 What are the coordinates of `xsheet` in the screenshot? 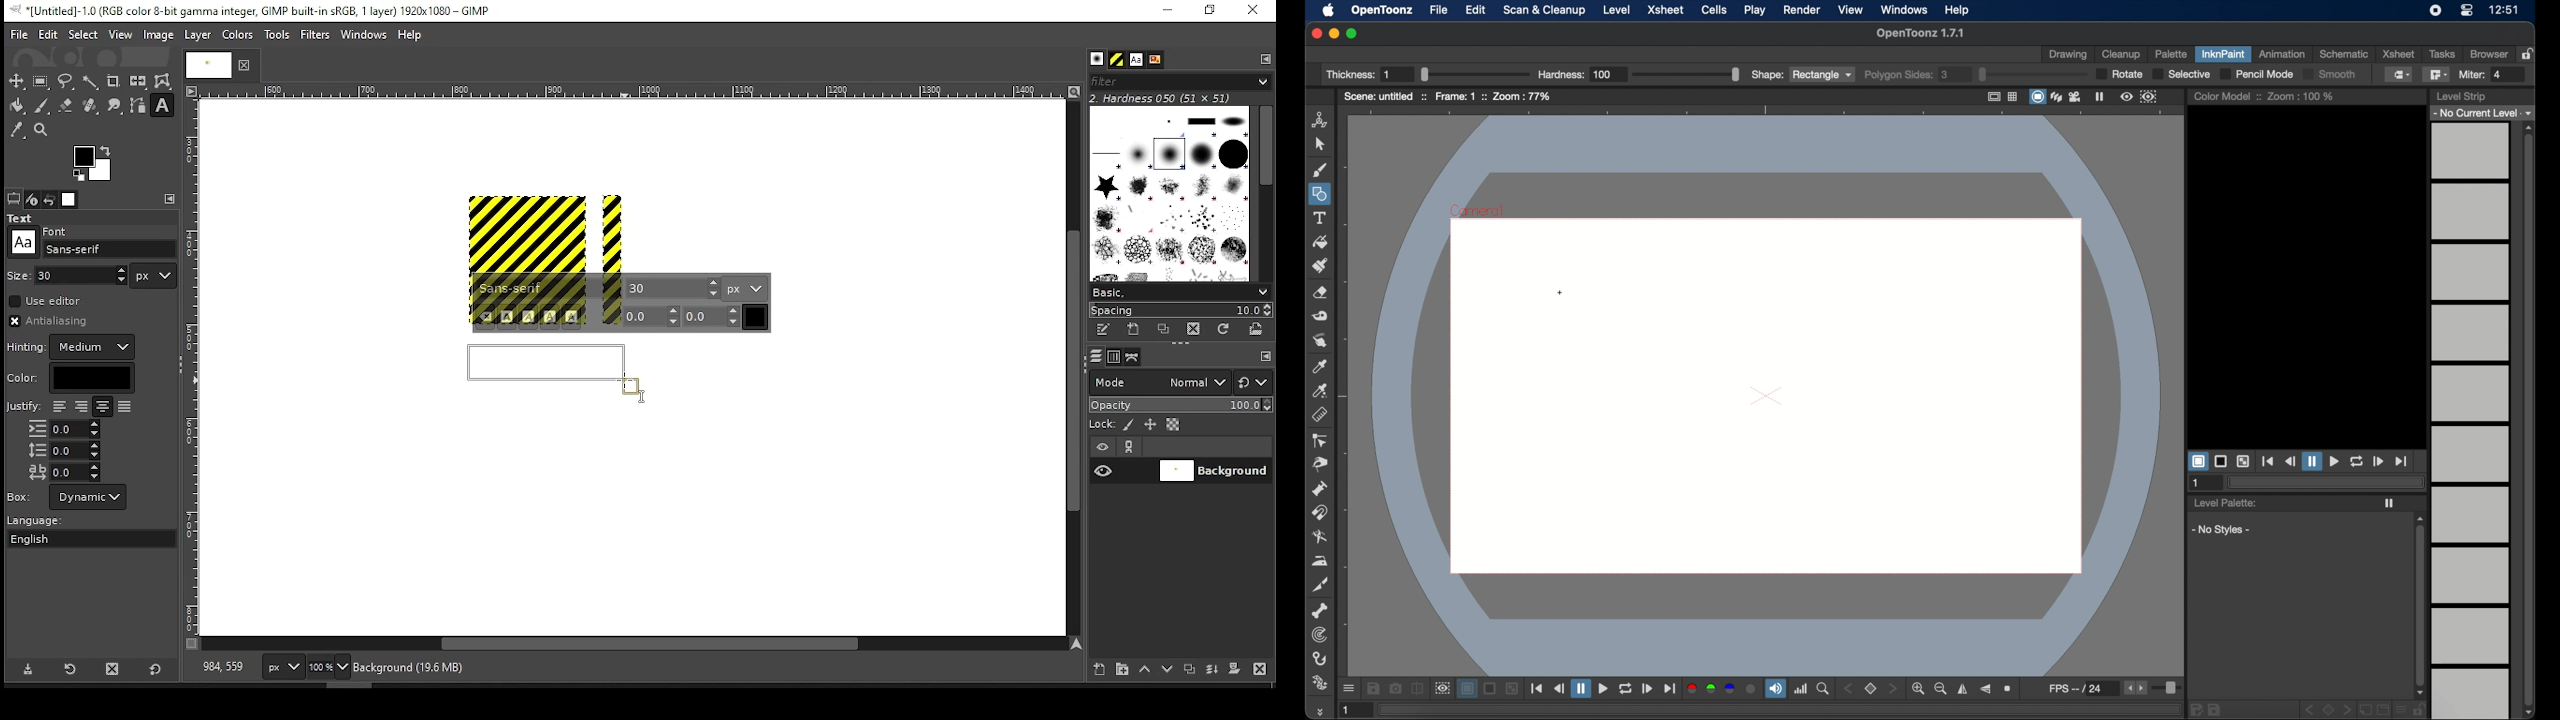 It's located at (2397, 54).